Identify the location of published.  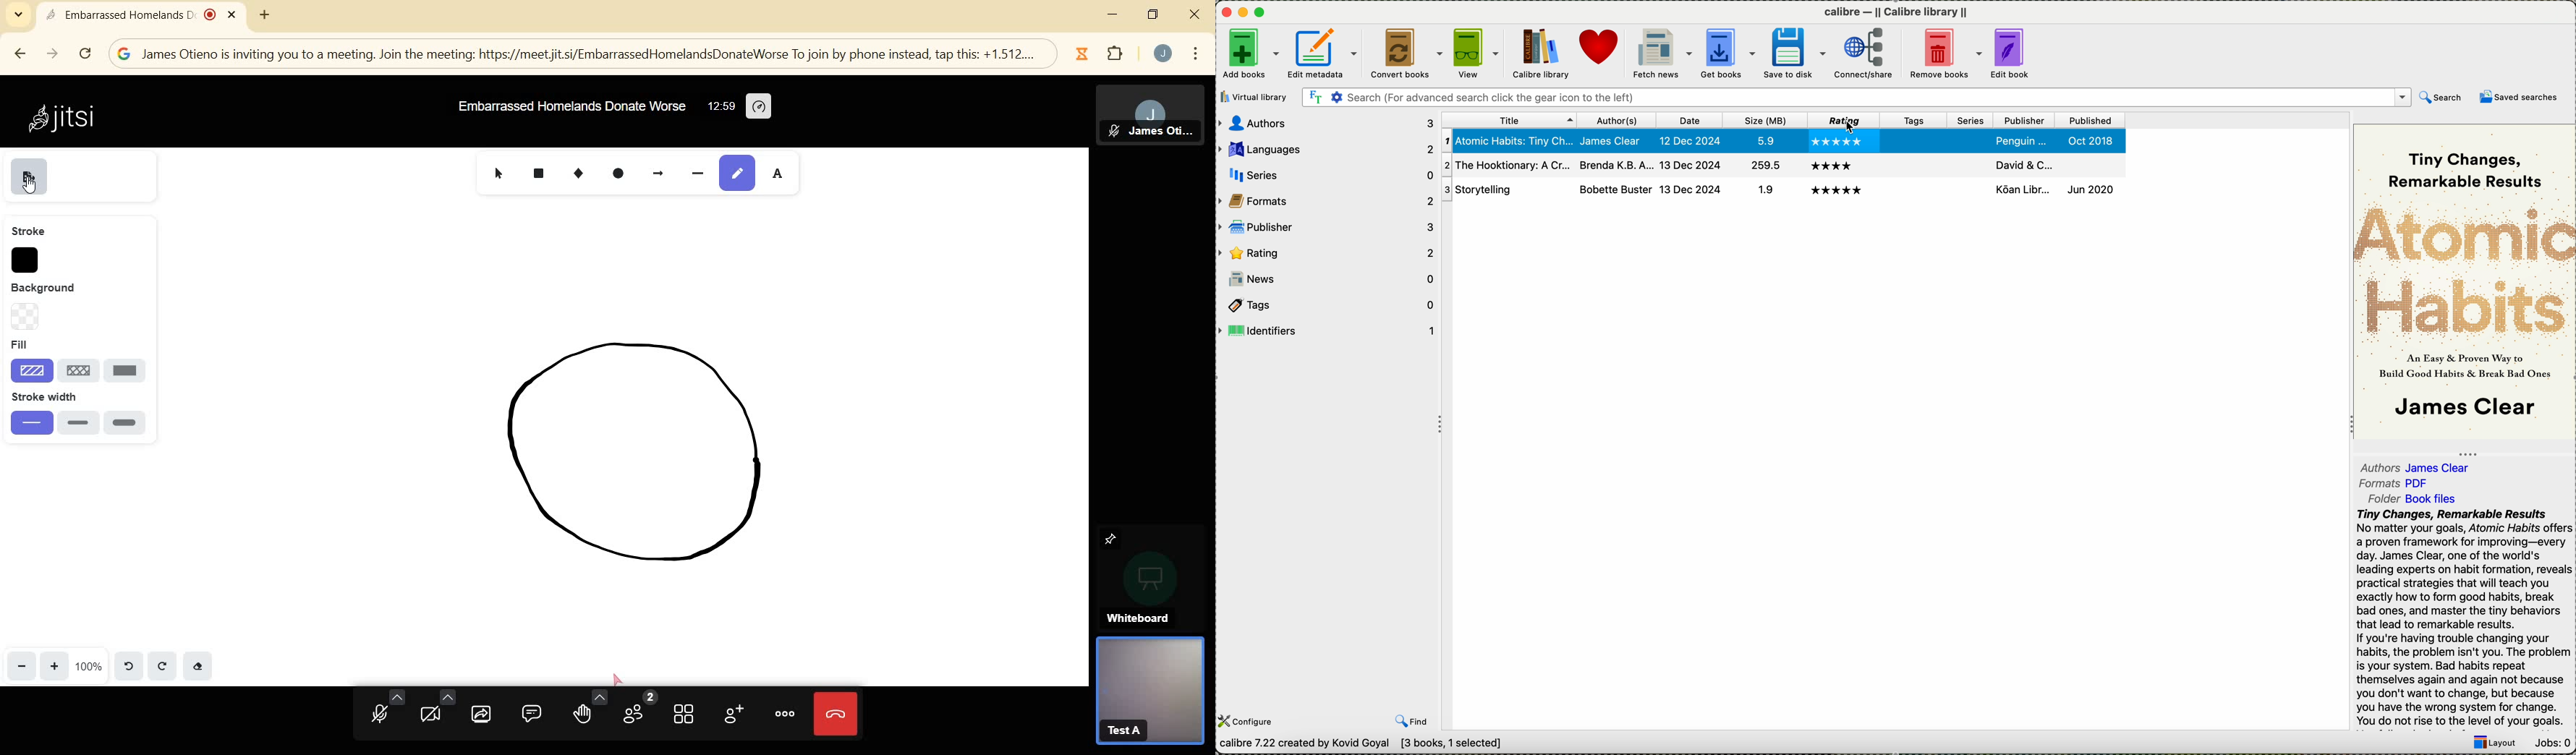
(2088, 164).